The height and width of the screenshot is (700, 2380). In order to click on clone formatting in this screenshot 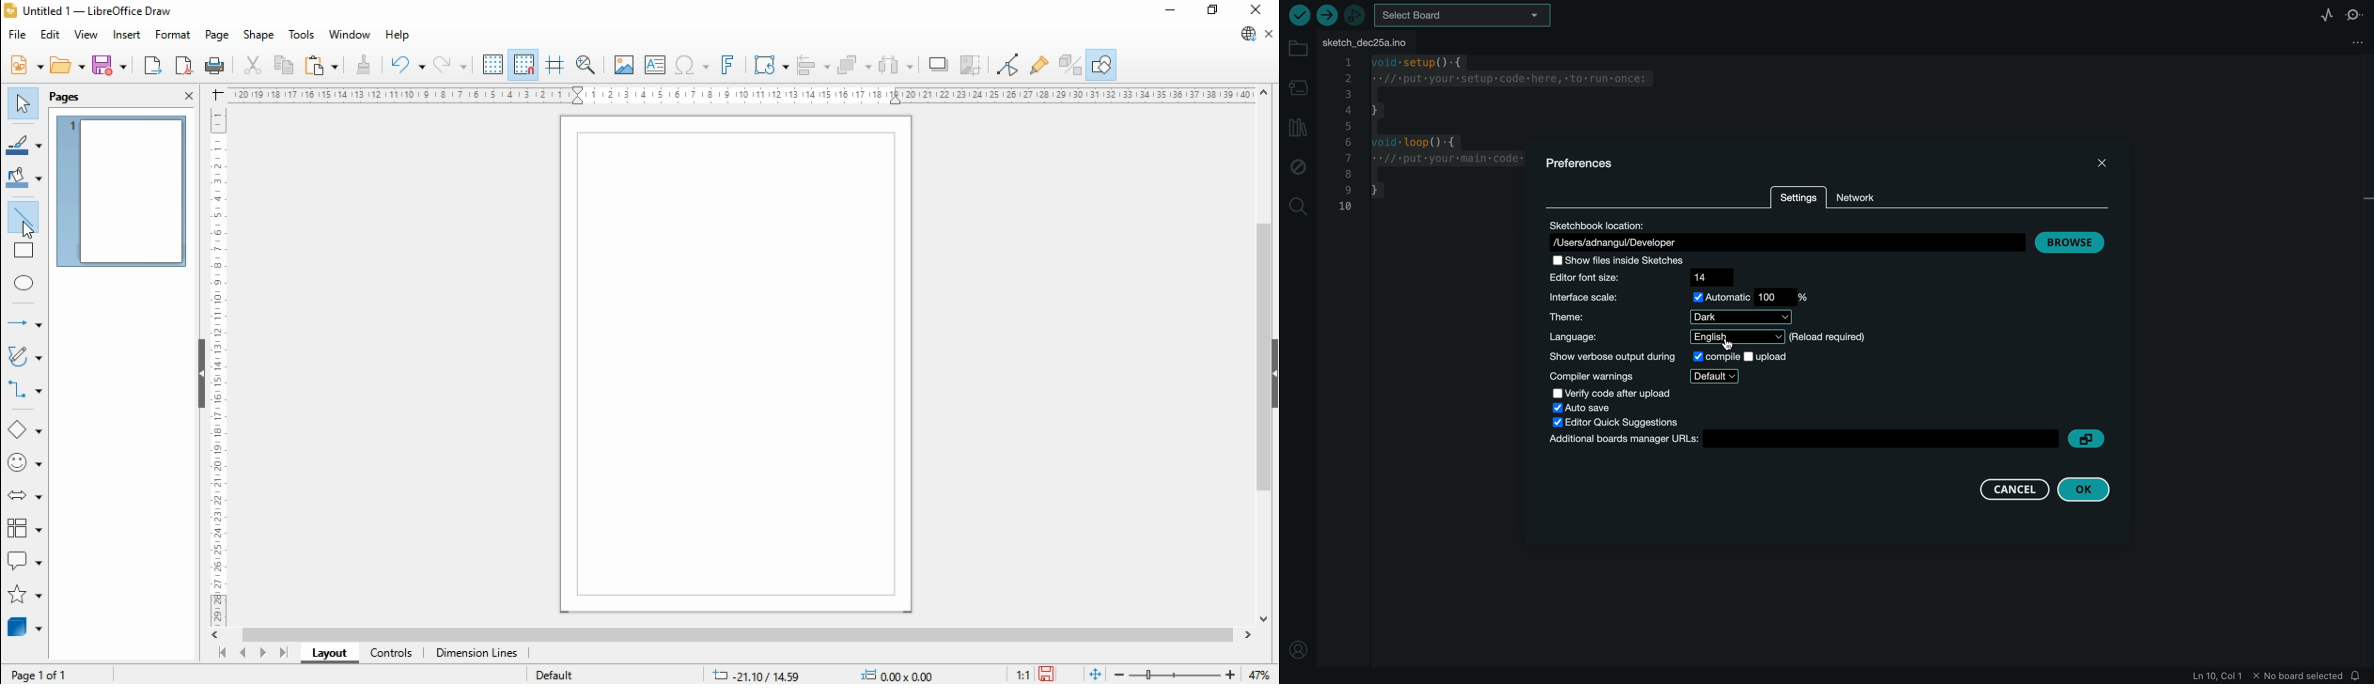, I will do `click(362, 64)`.